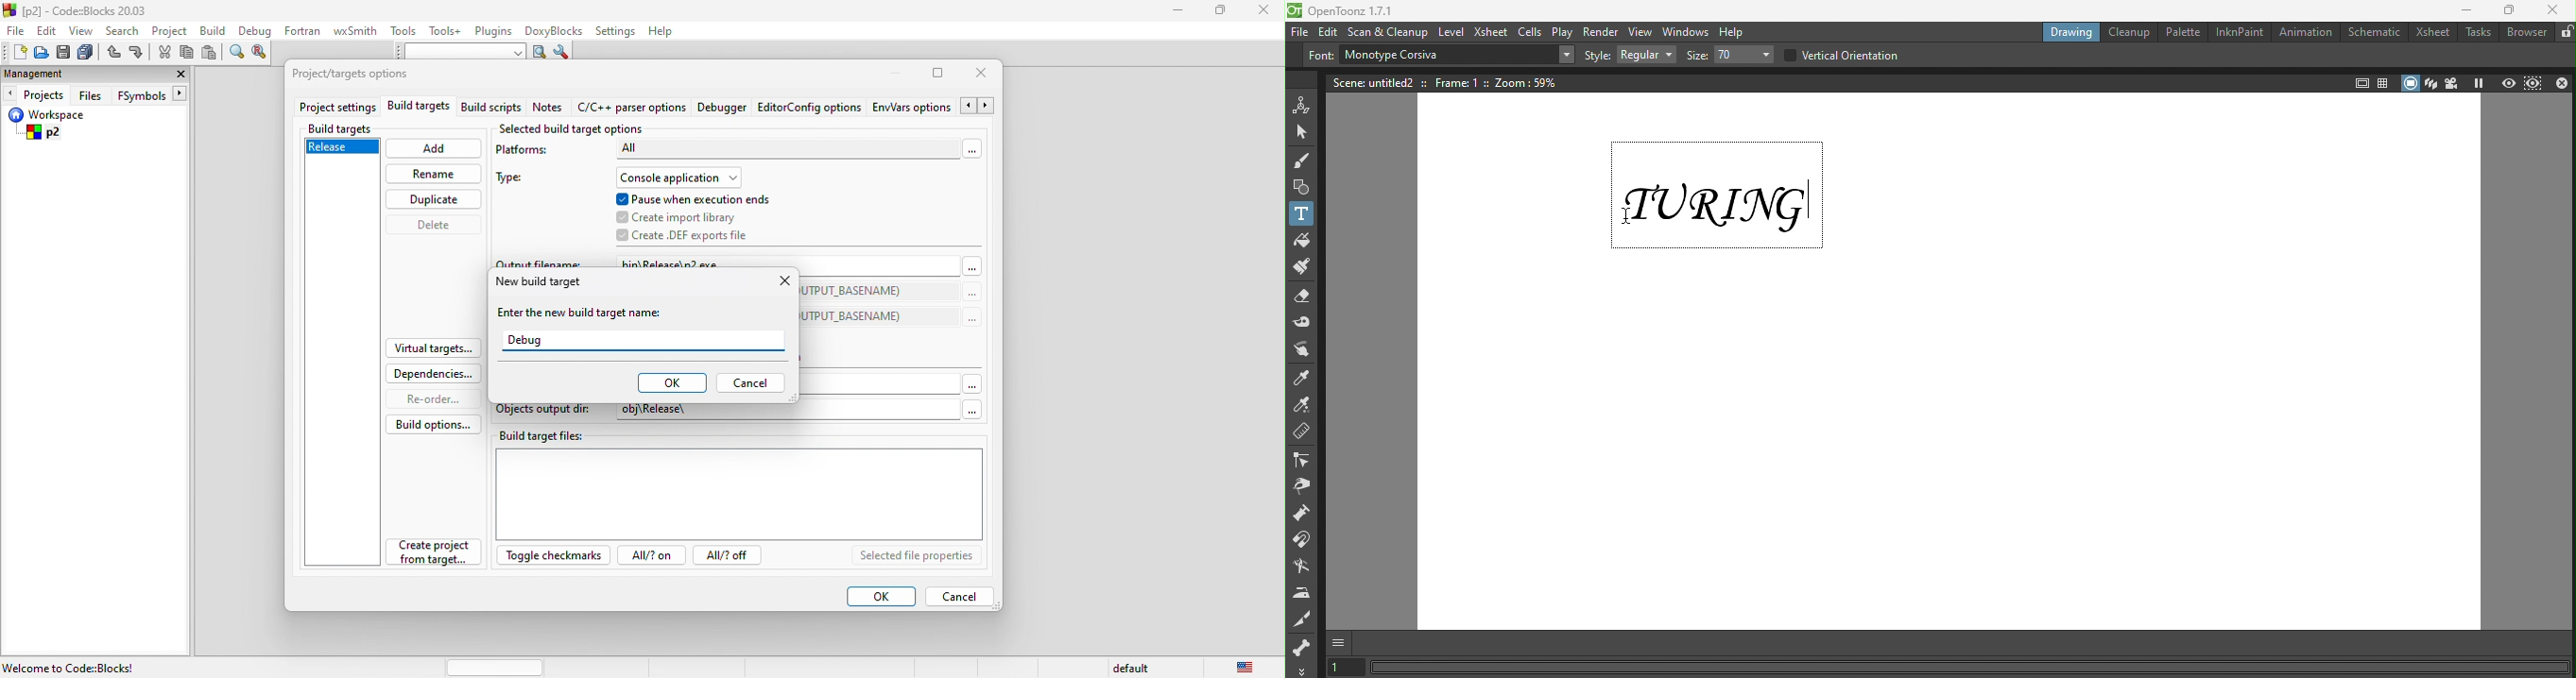  Describe the element at coordinates (49, 29) in the screenshot. I see `edit` at that location.